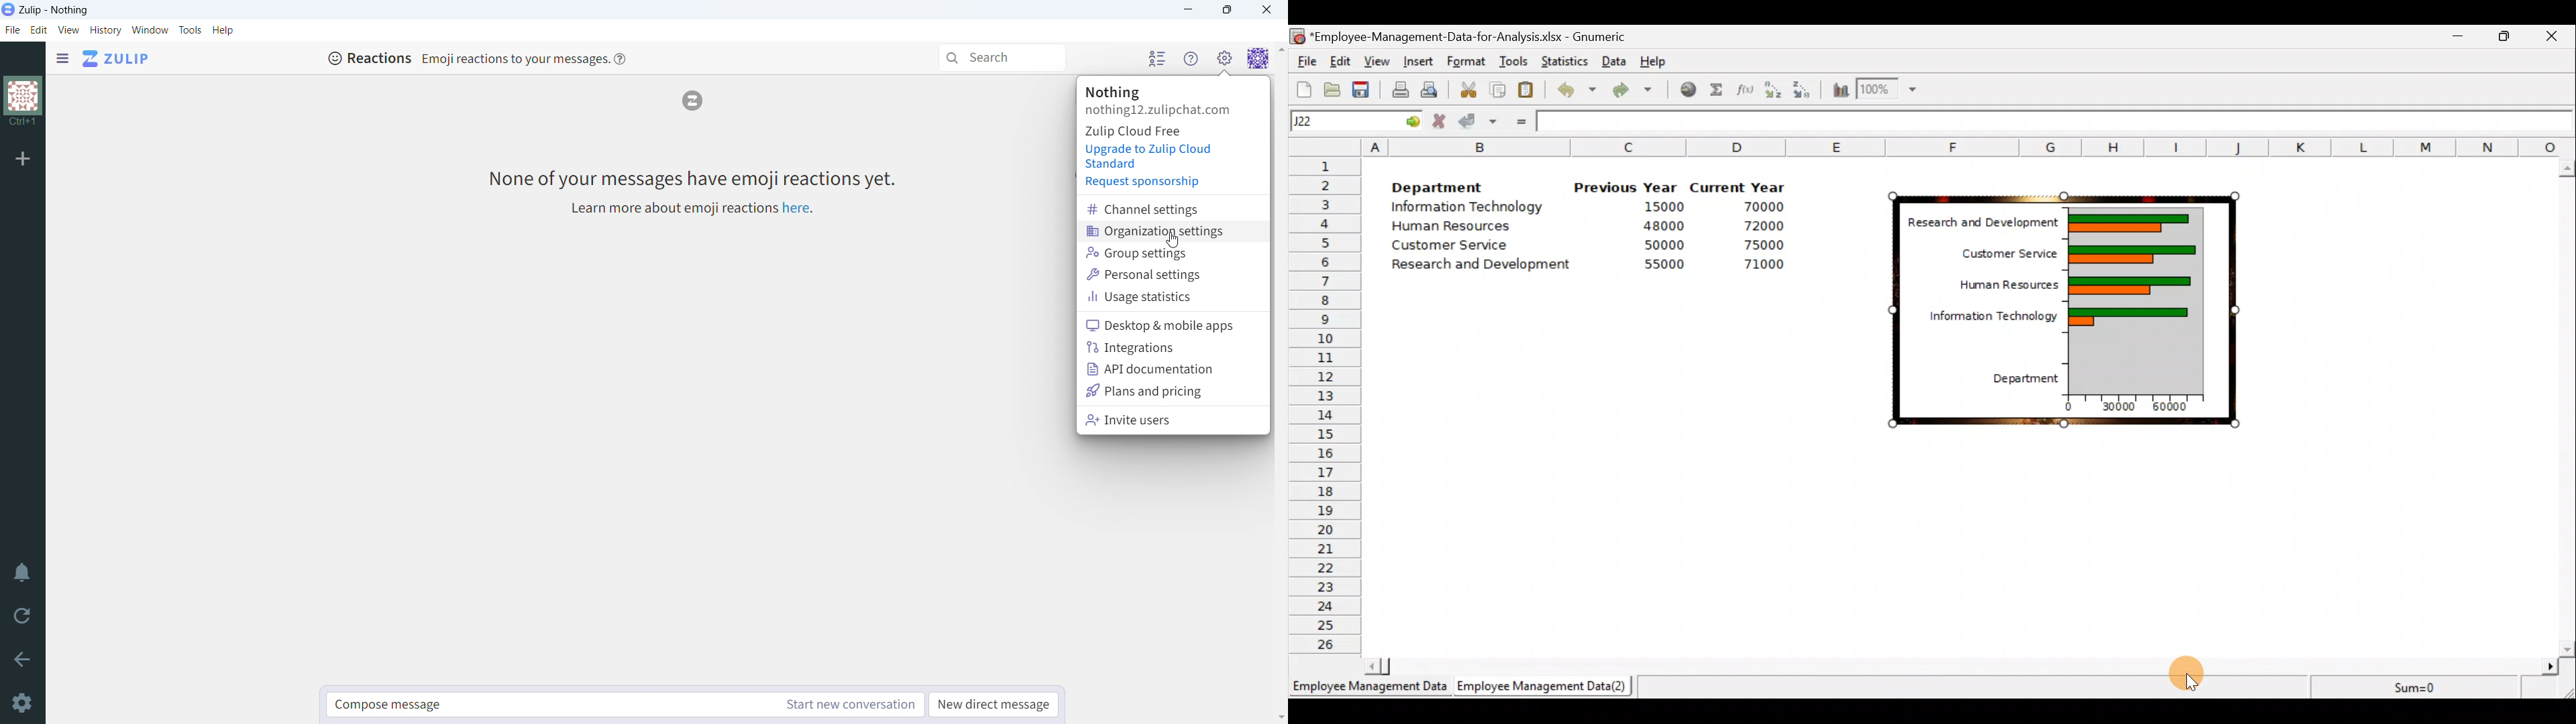 The width and height of the screenshot is (2576, 728). I want to click on Cancel change, so click(1440, 121).